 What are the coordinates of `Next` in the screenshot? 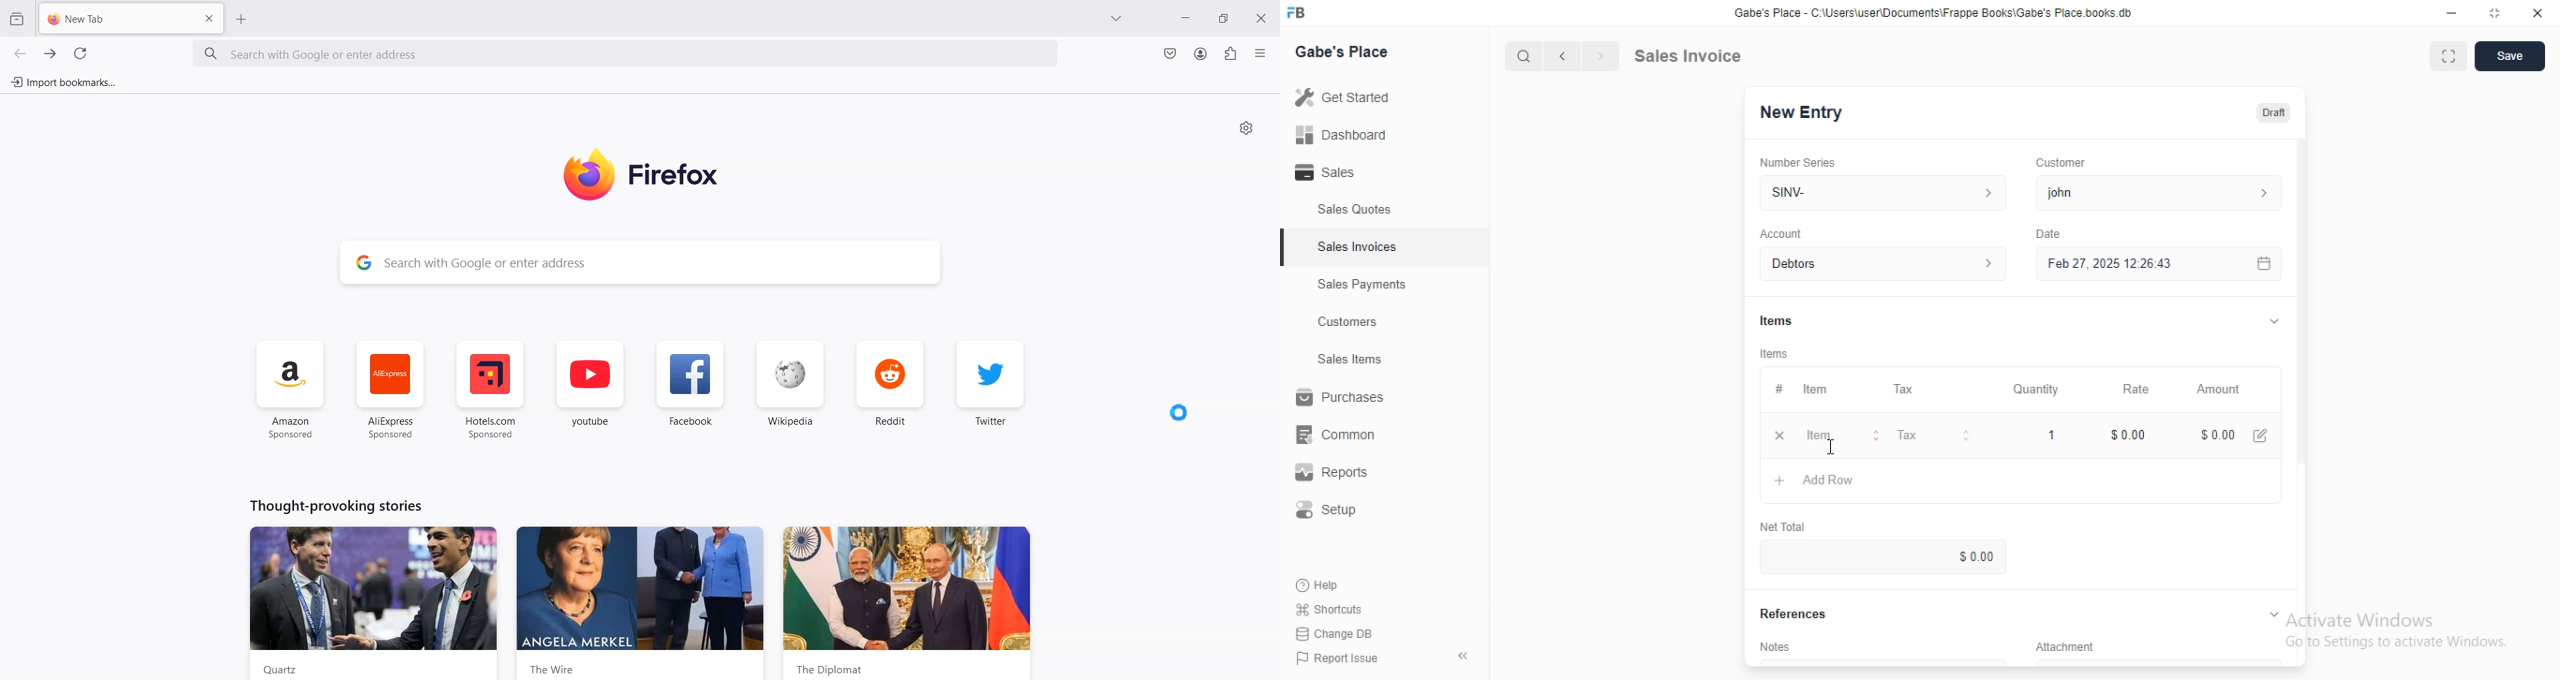 It's located at (1599, 54).